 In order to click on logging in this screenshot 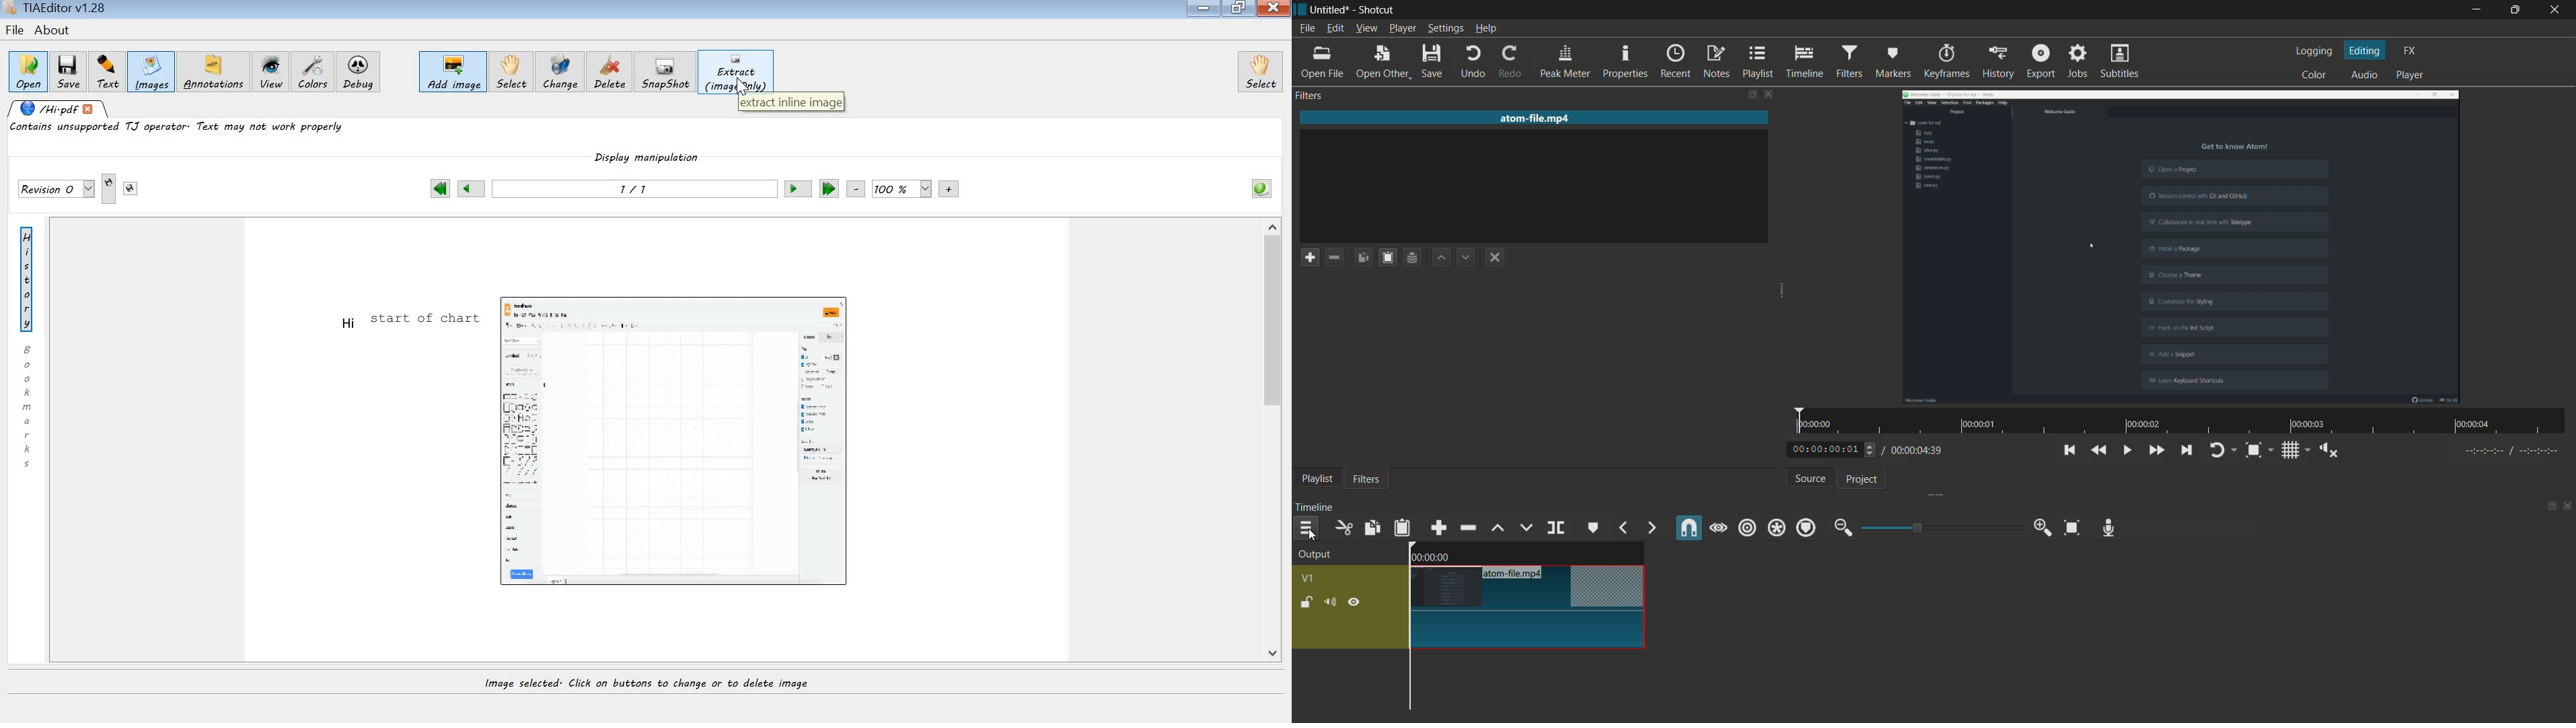, I will do `click(2316, 51)`.